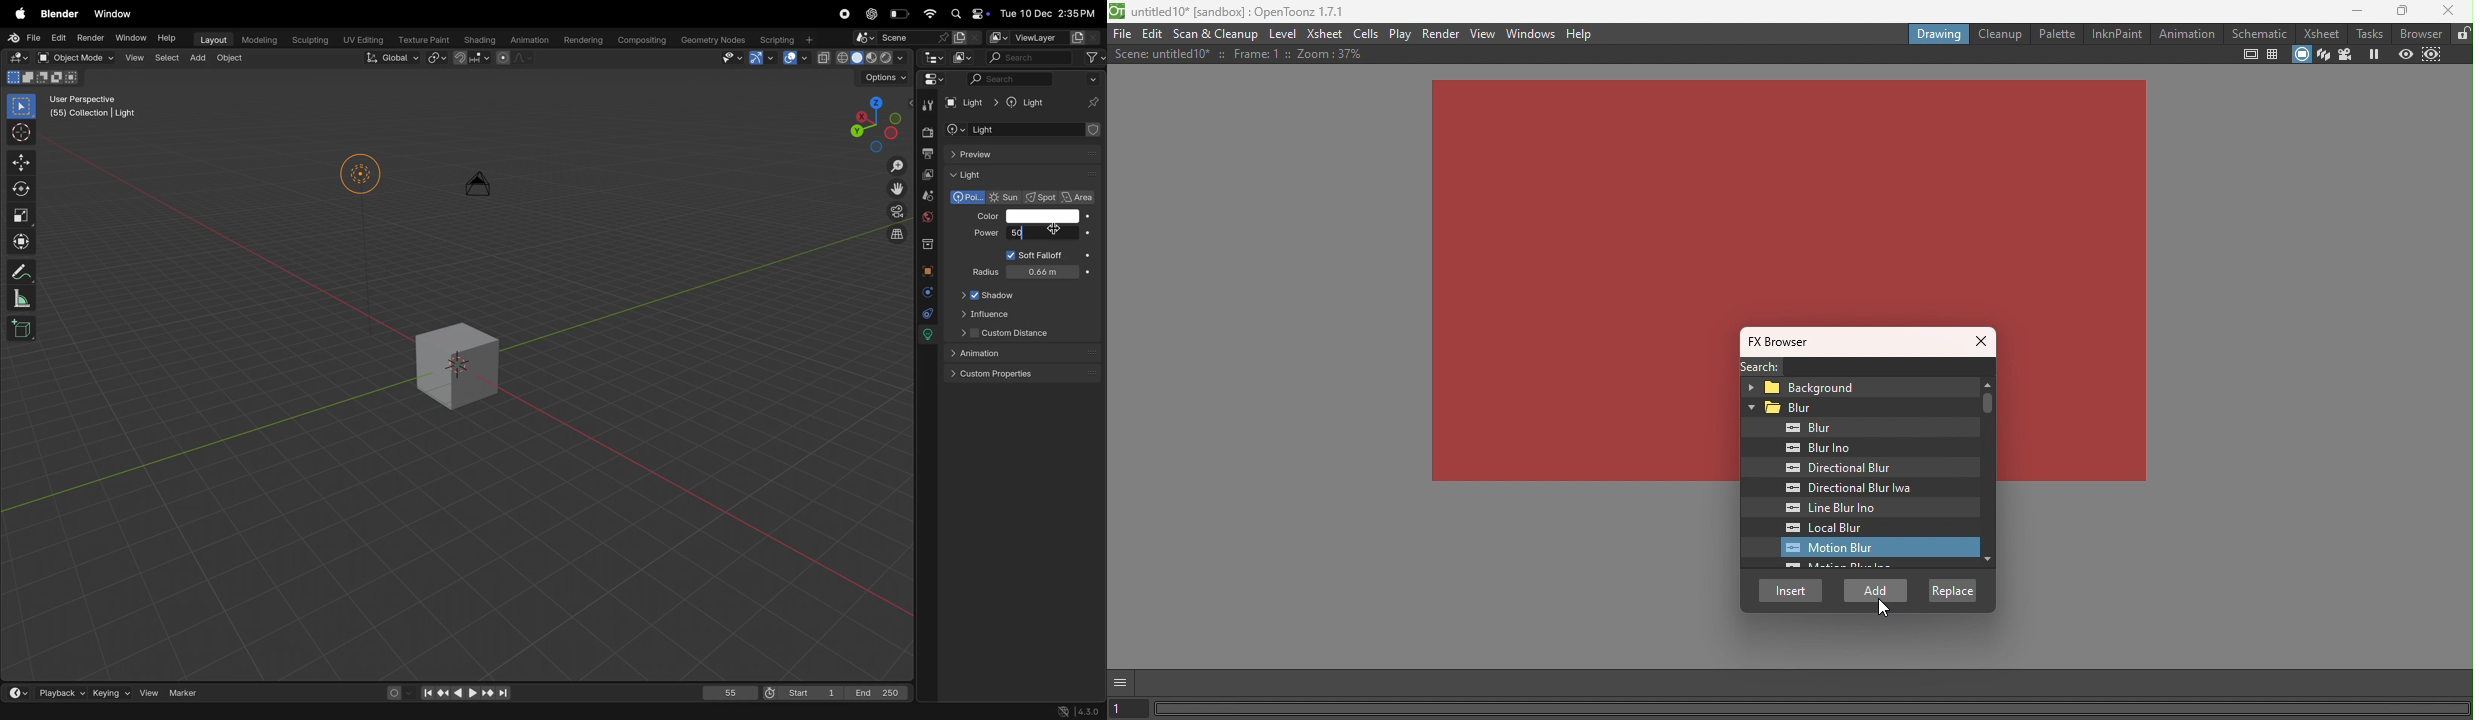  Describe the element at coordinates (1004, 294) in the screenshot. I see `Shadow` at that location.